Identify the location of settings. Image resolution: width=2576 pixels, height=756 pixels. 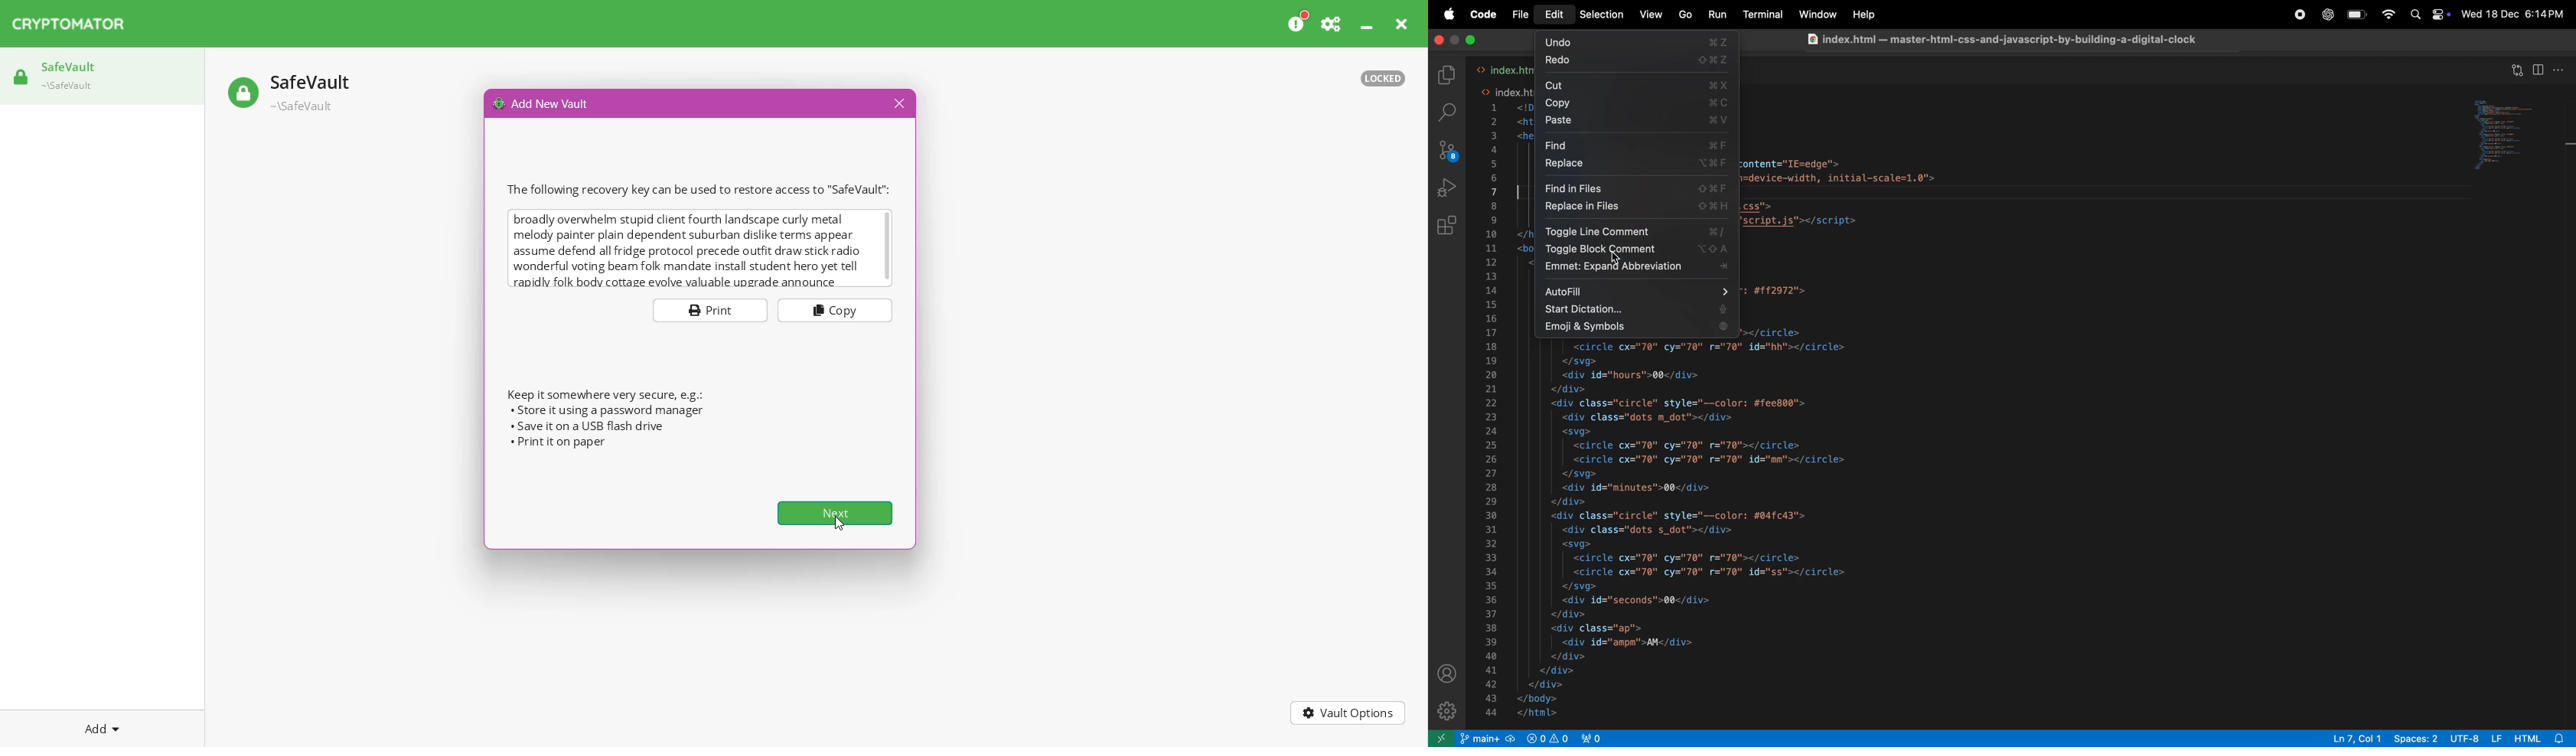
(1444, 712).